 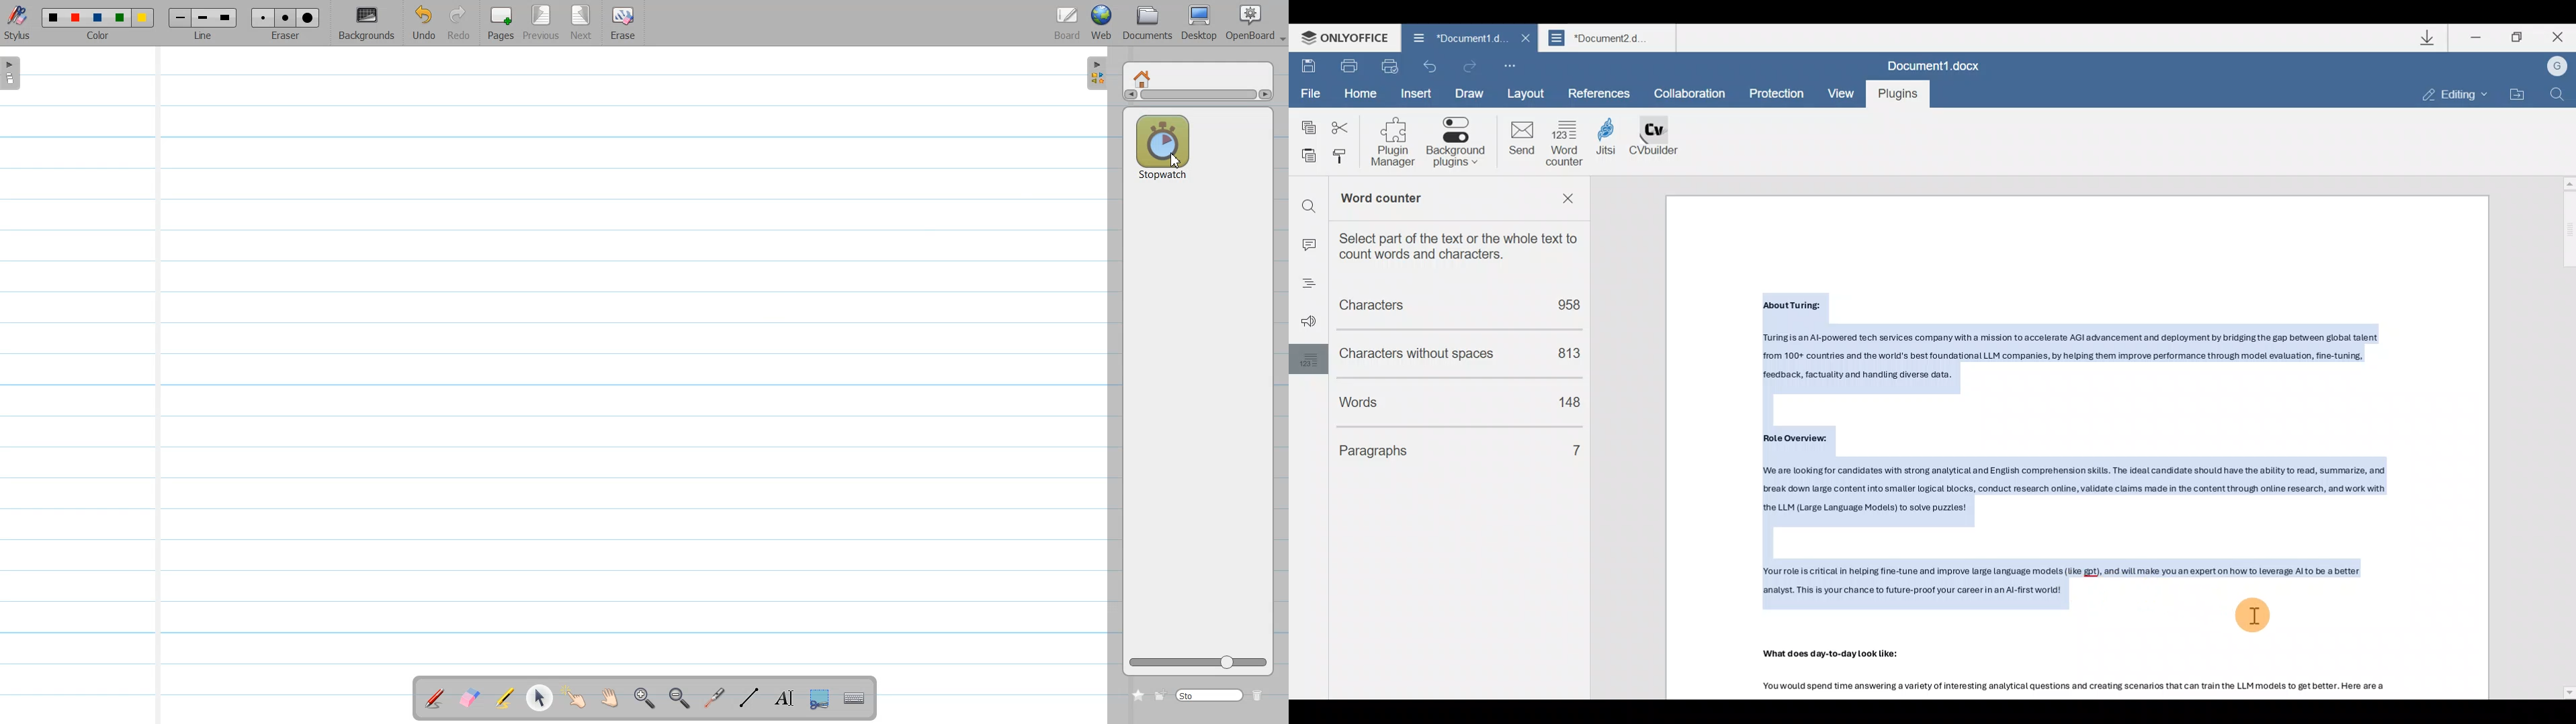 I want to click on Vertical scroll bar, so click(x=1197, y=97).